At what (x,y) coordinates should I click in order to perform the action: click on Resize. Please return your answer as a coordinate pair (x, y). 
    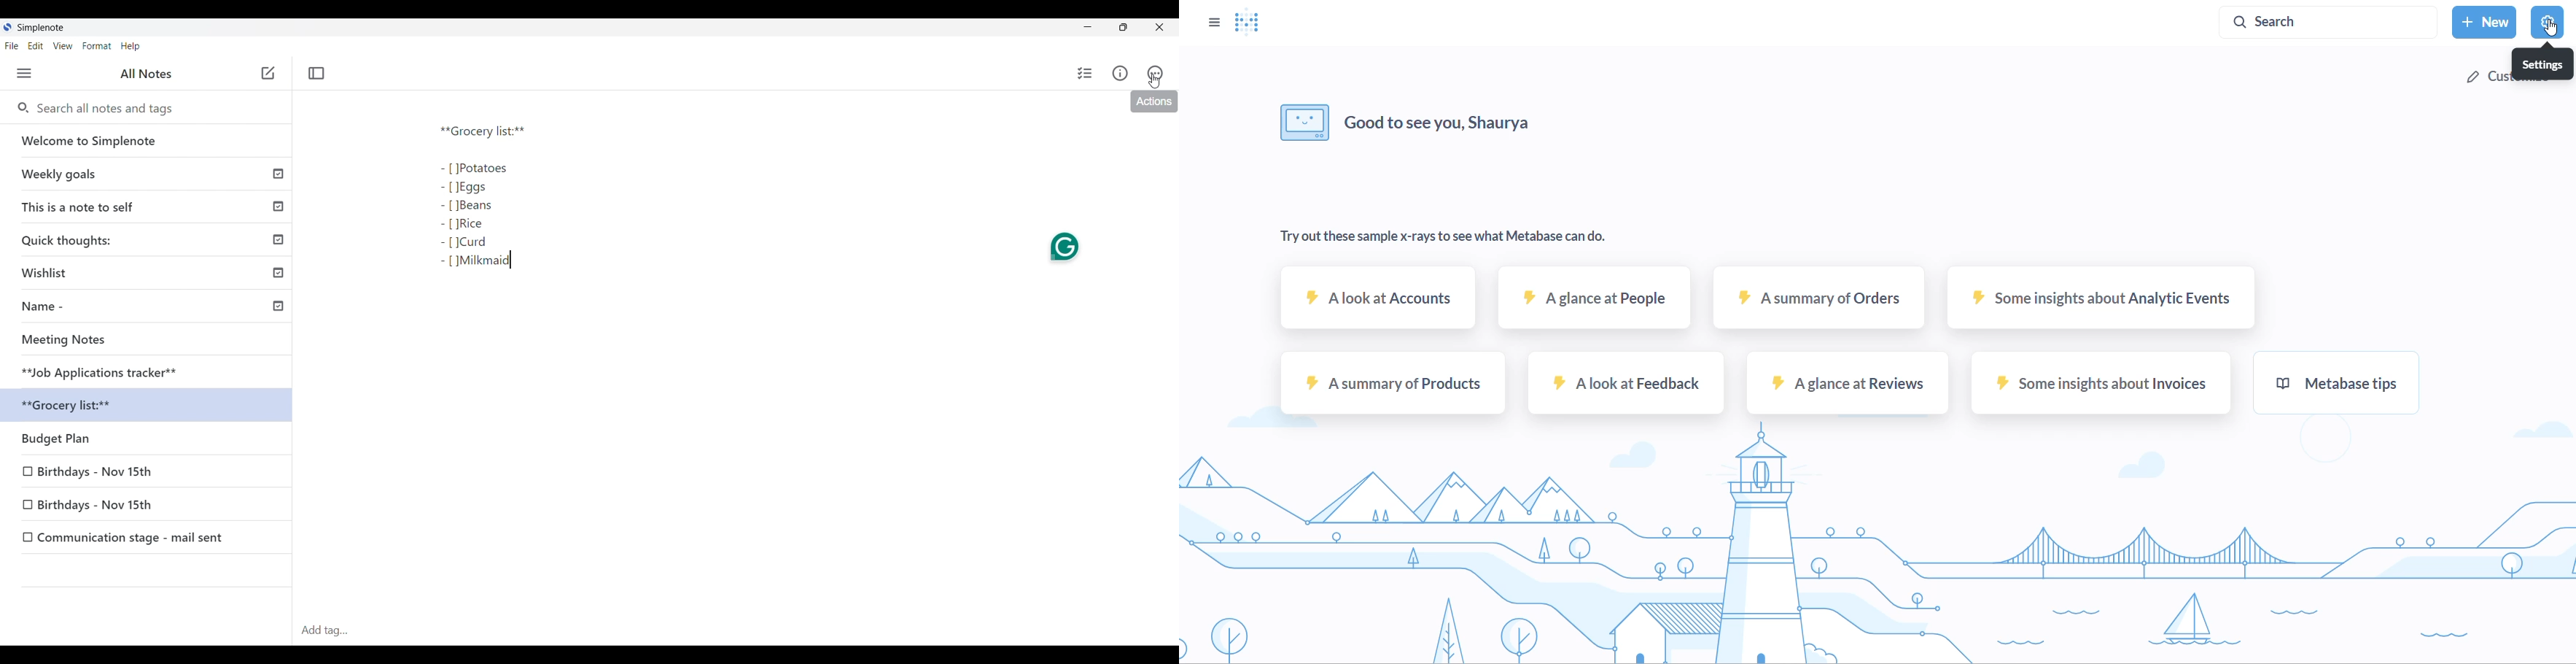
    Looking at the image, I should click on (1122, 30).